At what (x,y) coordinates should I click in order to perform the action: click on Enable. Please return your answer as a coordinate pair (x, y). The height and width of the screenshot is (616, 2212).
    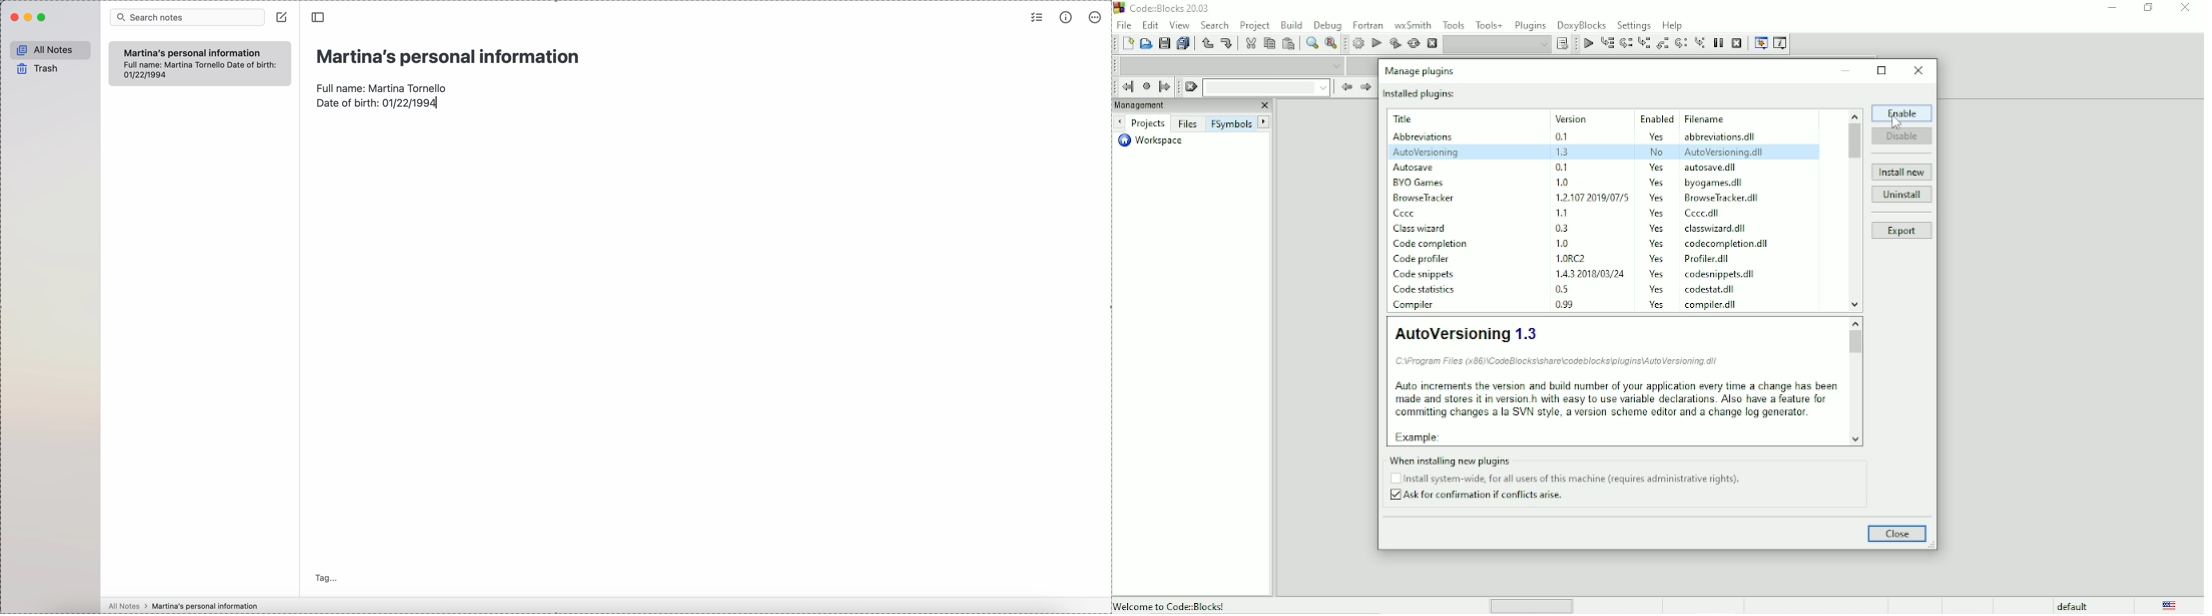
    Looking at the image, I should click on (1902, 113).